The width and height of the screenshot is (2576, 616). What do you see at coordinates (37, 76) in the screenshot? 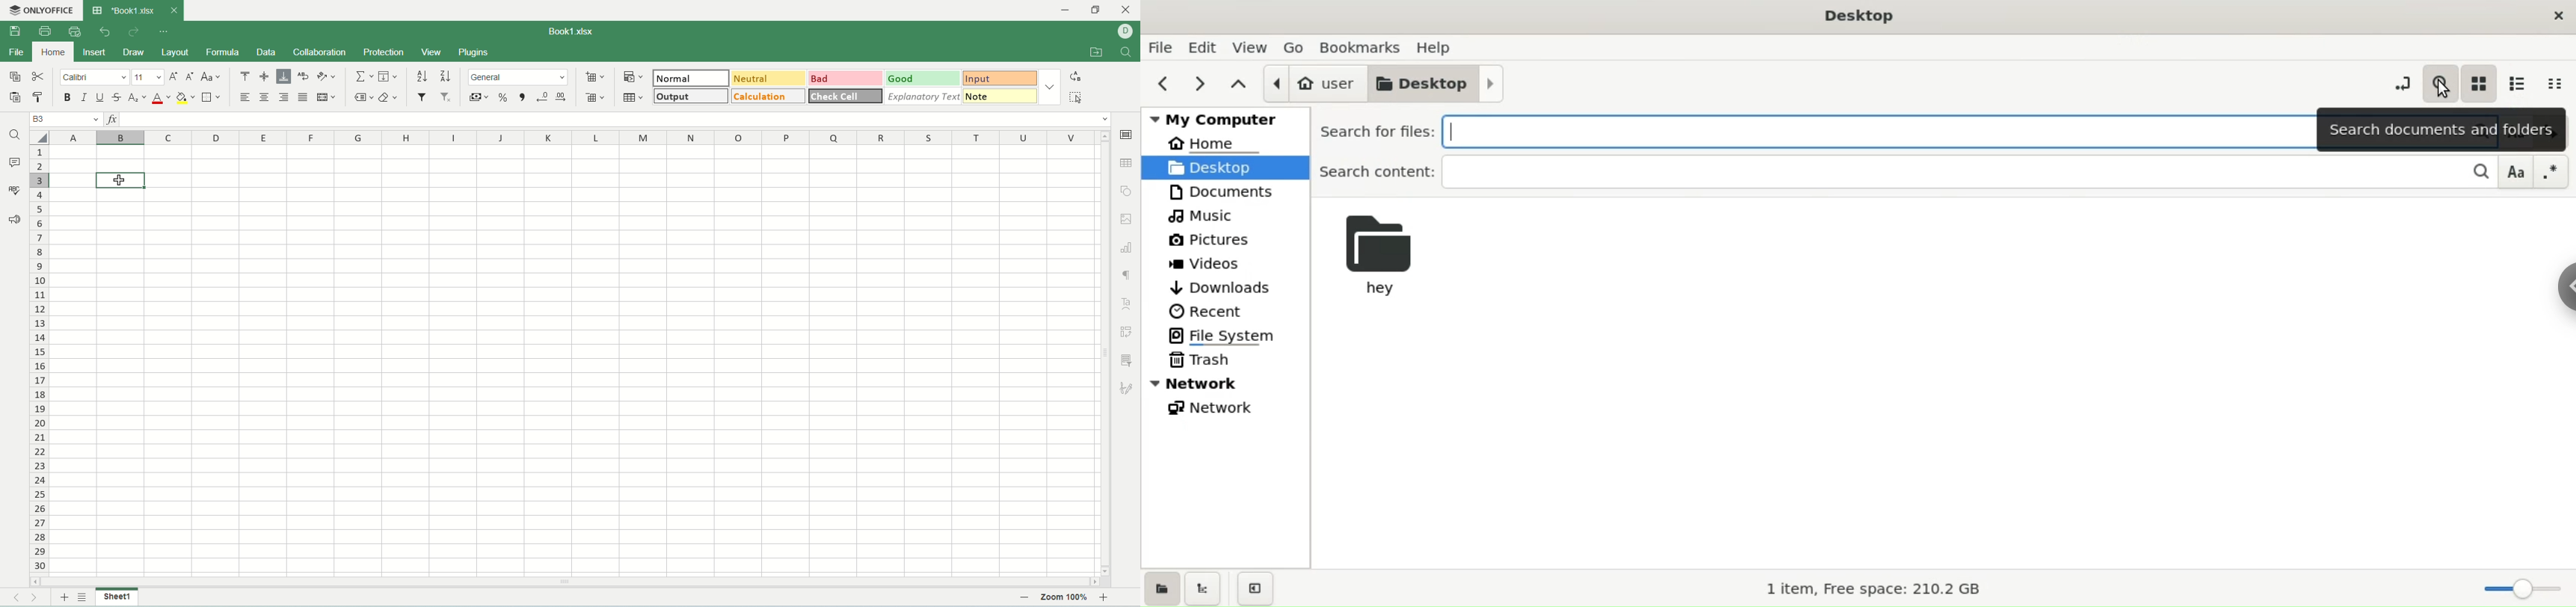
I see `cut` at bounding box center [37, 76].